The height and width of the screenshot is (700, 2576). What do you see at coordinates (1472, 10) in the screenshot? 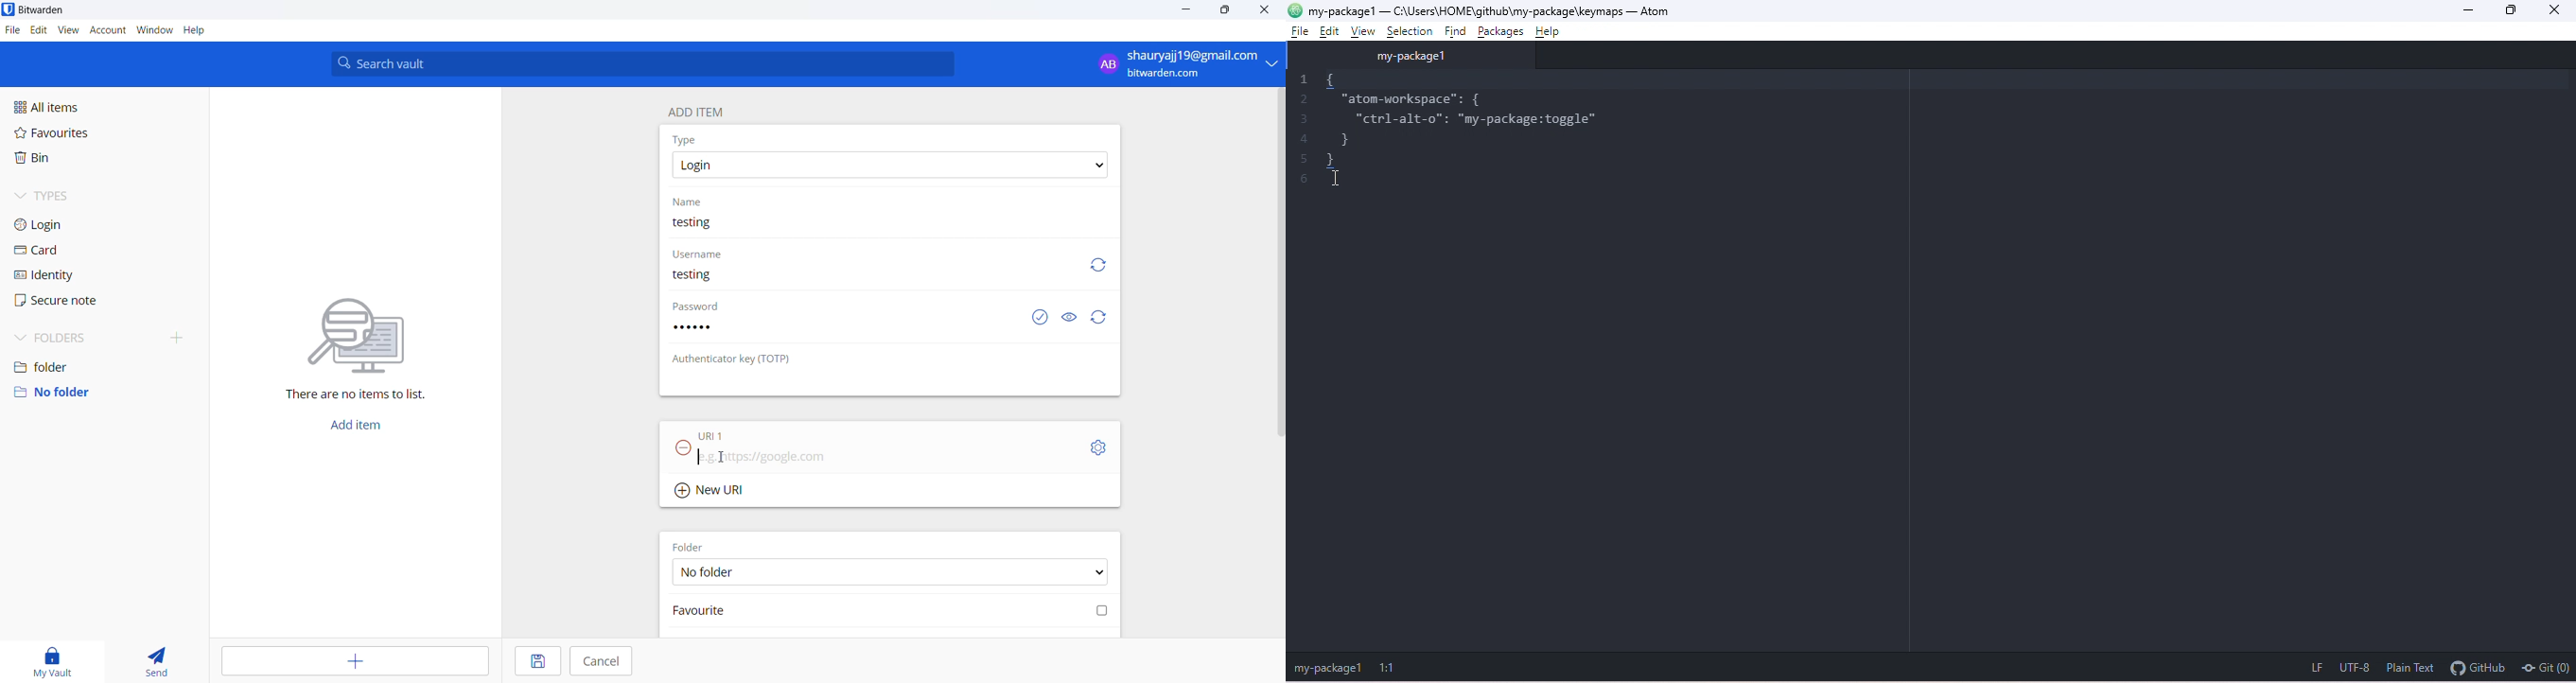
I see `my-package1 — C:\Users\HOME\github\my-package\keymaps —` at bounding box center [1472, 10].